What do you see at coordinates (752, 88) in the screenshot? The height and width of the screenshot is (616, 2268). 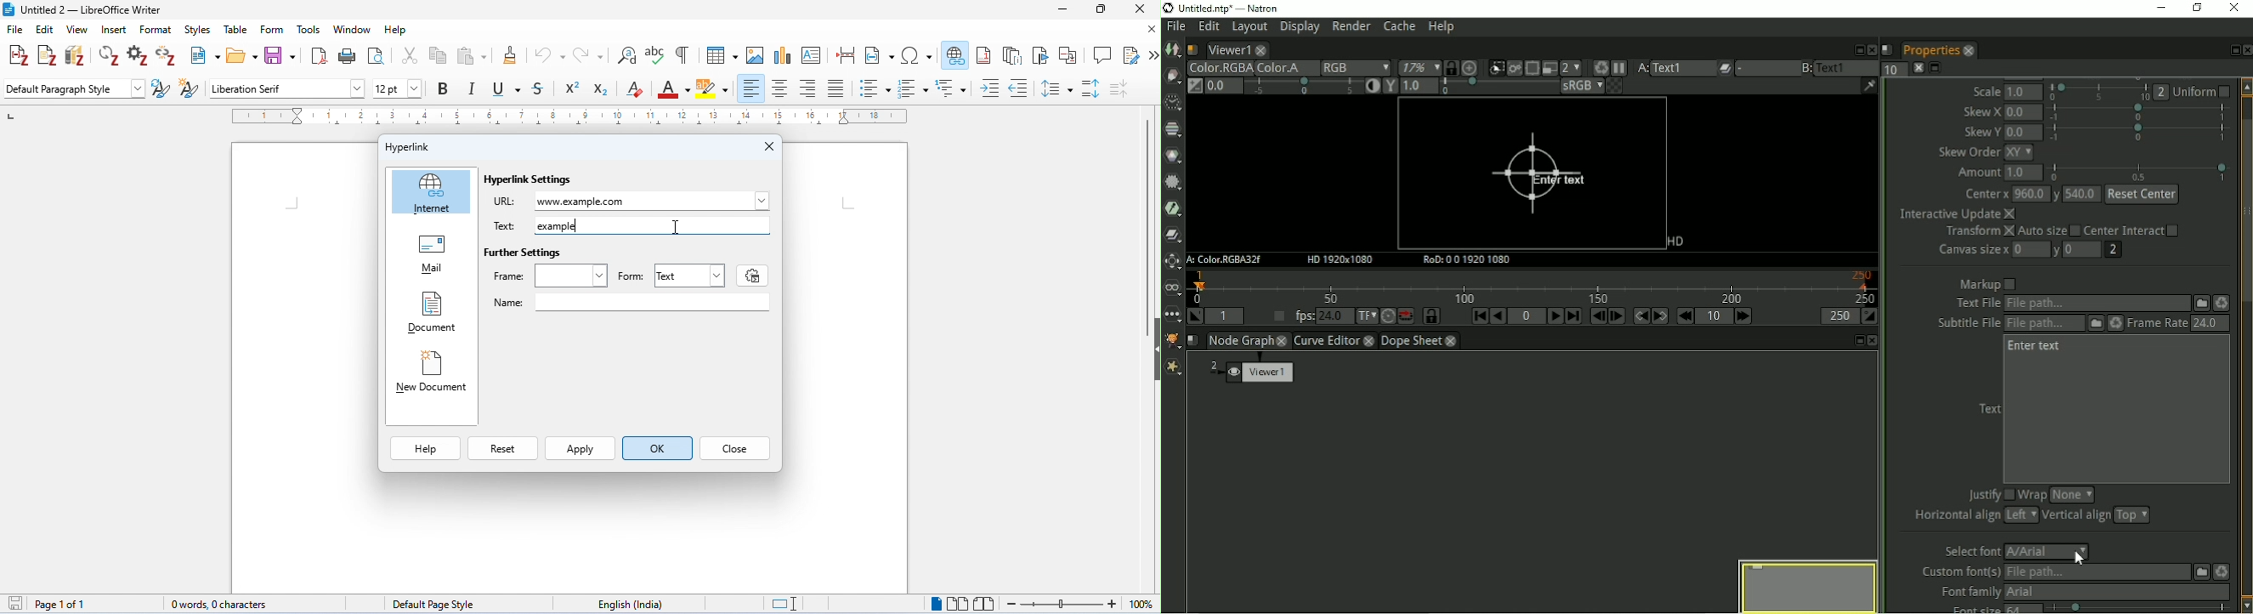 I see `align left` at bounding box center [752, 88].